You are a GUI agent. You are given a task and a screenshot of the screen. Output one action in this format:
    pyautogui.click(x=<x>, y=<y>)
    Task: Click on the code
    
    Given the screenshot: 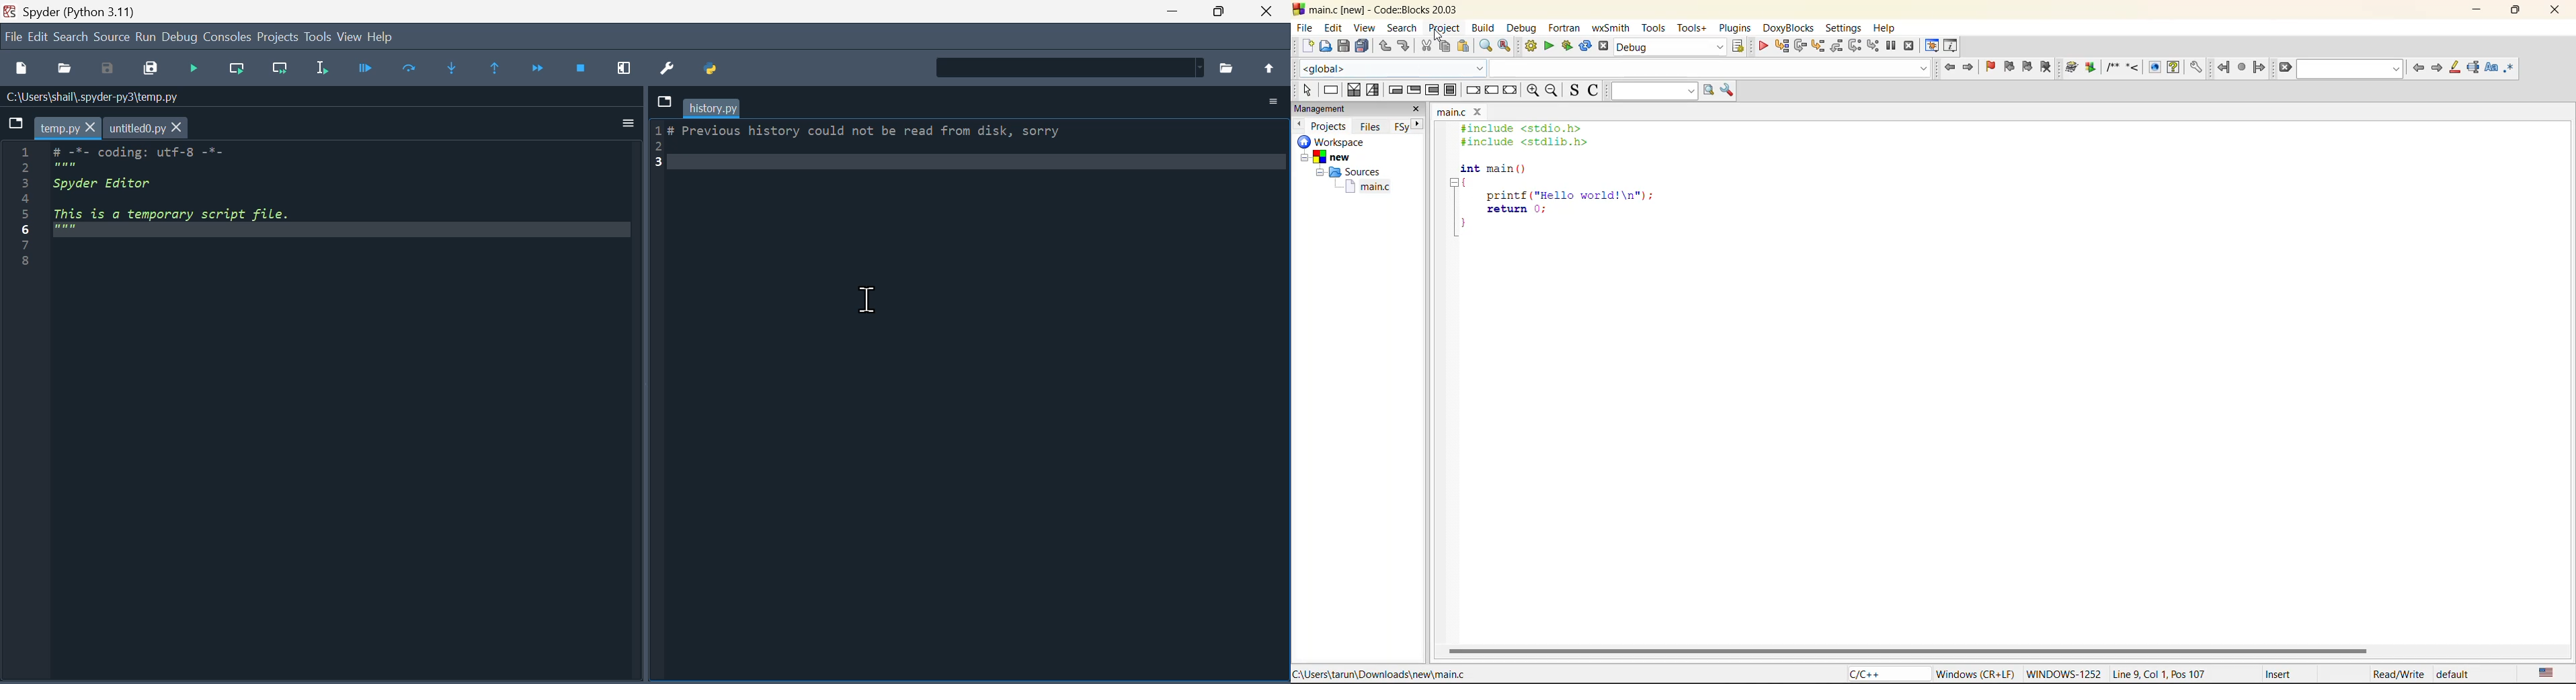 What is the action you would take?
    pyautogui.click(x=343, y=187)
    